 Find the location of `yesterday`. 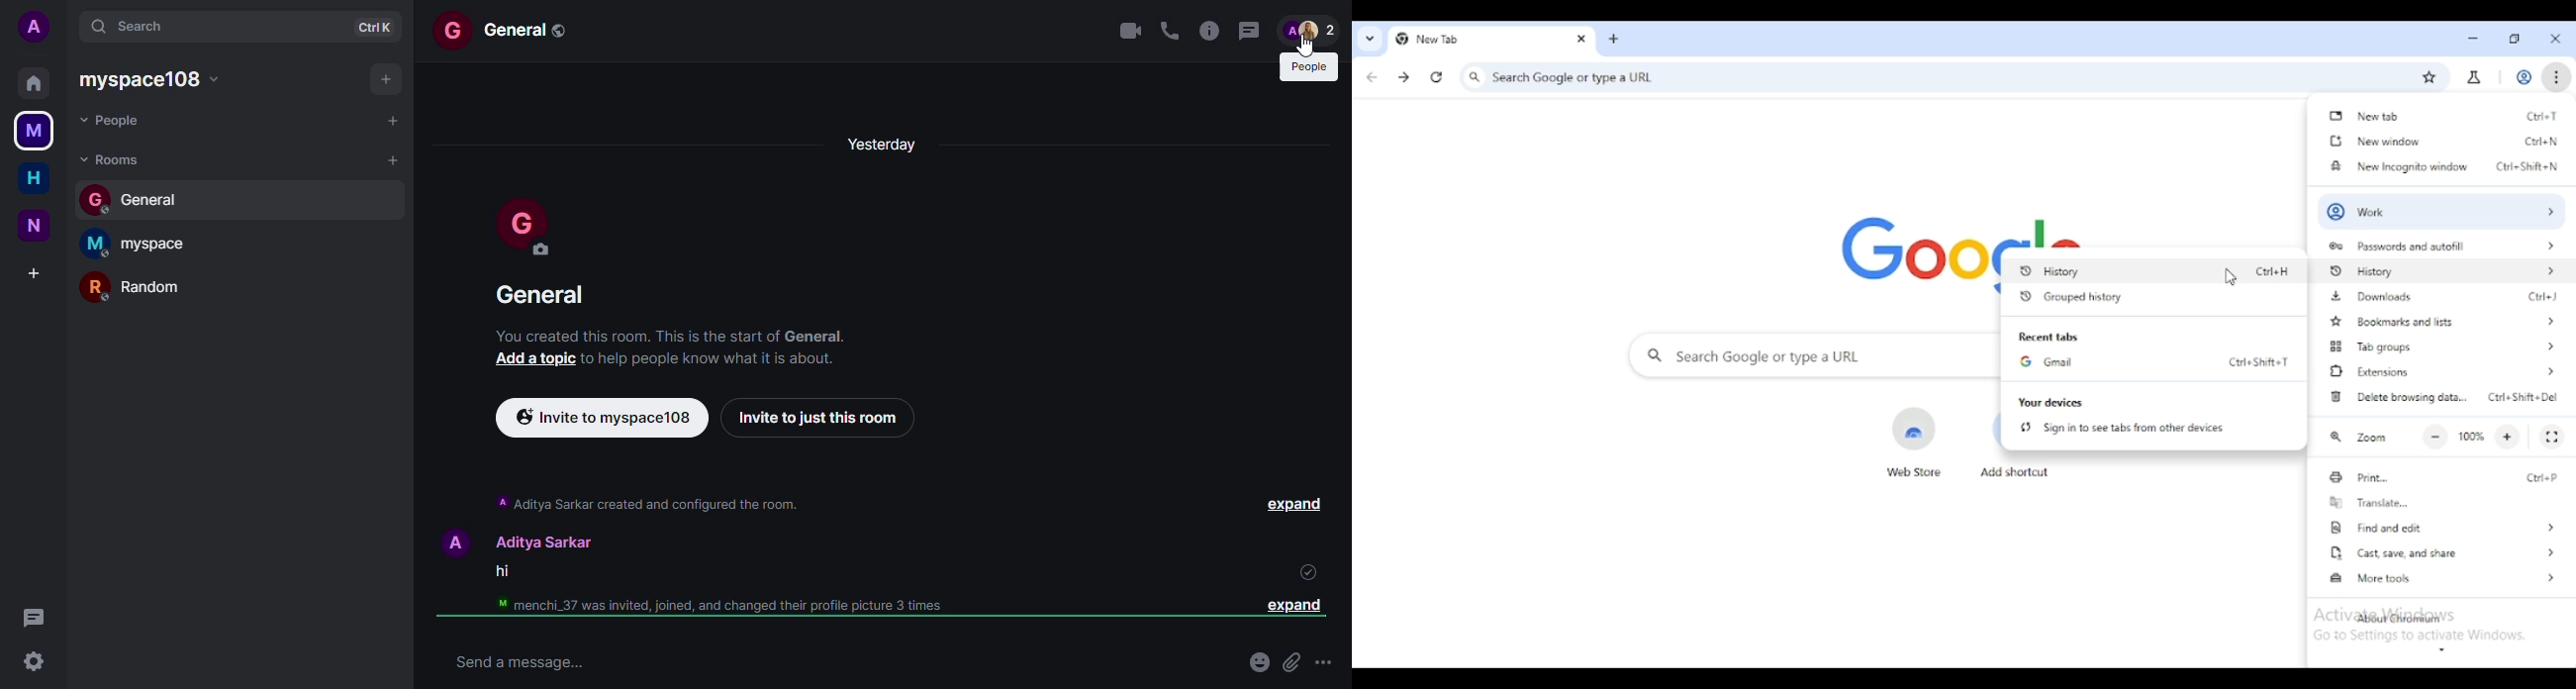

yesterday is located at coordinates (884, 147).